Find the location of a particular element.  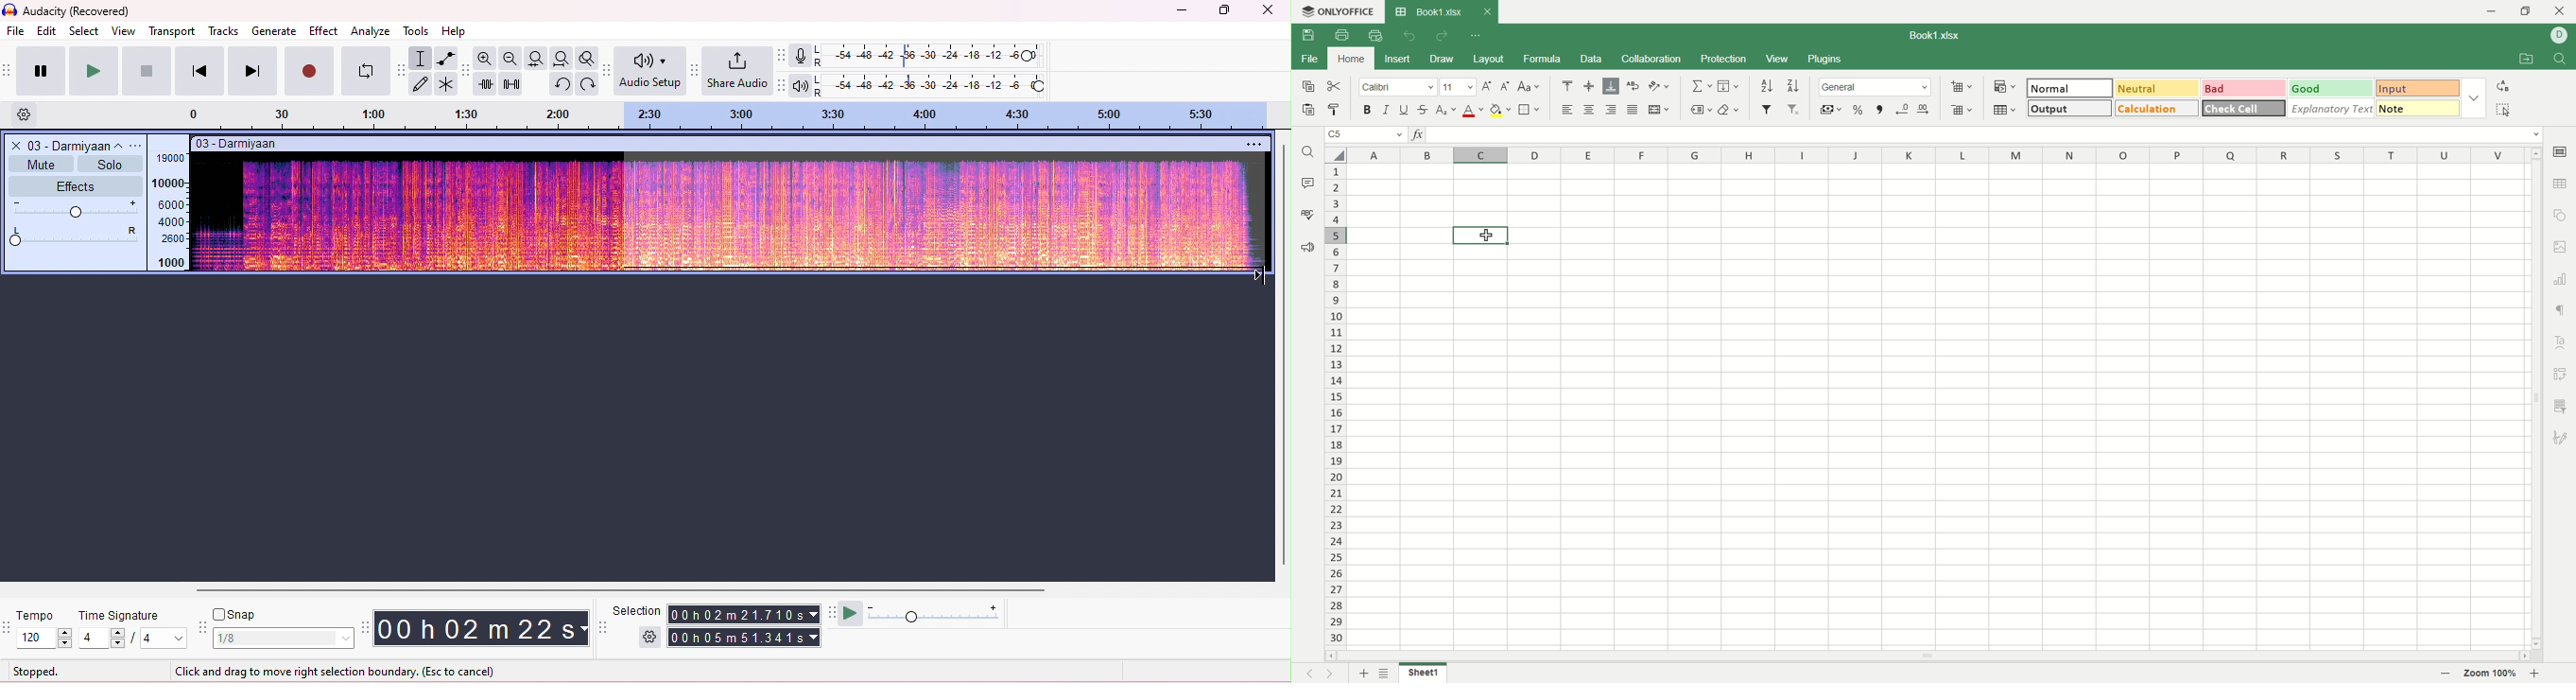

record is located at coordinates (310, 72).